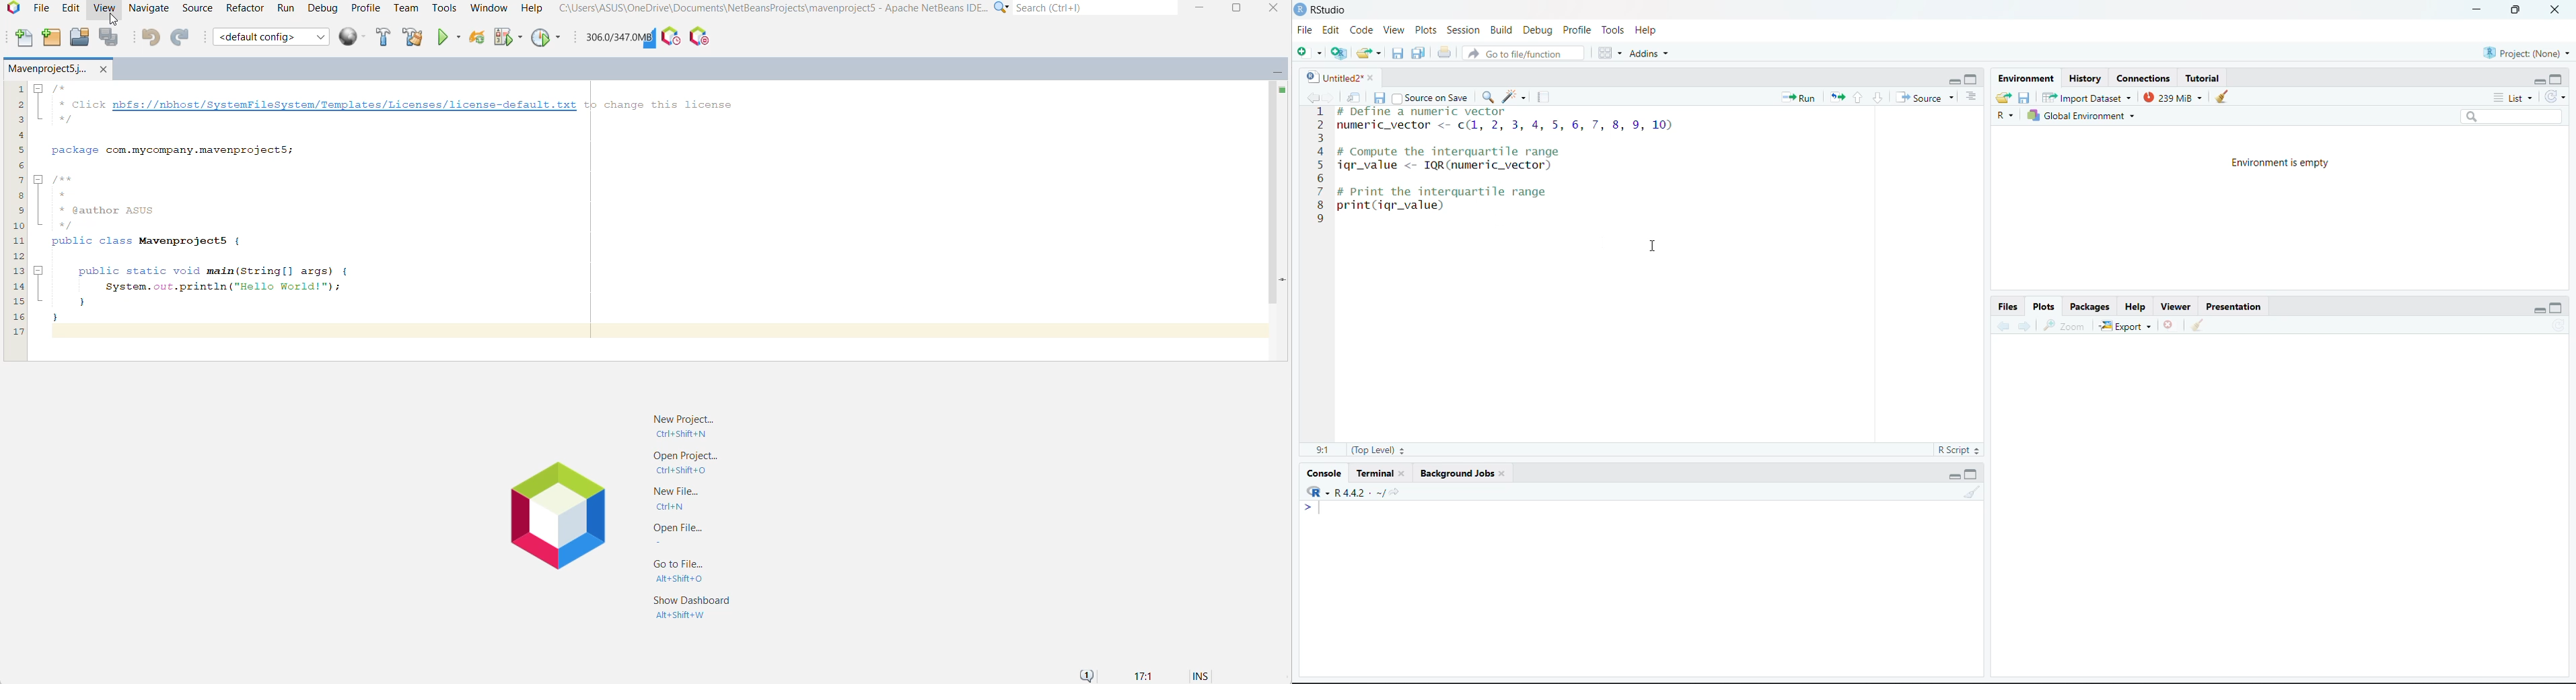 This screenshot has height=700, width=2576. I want to click on Import Database, so click(2088, 98).